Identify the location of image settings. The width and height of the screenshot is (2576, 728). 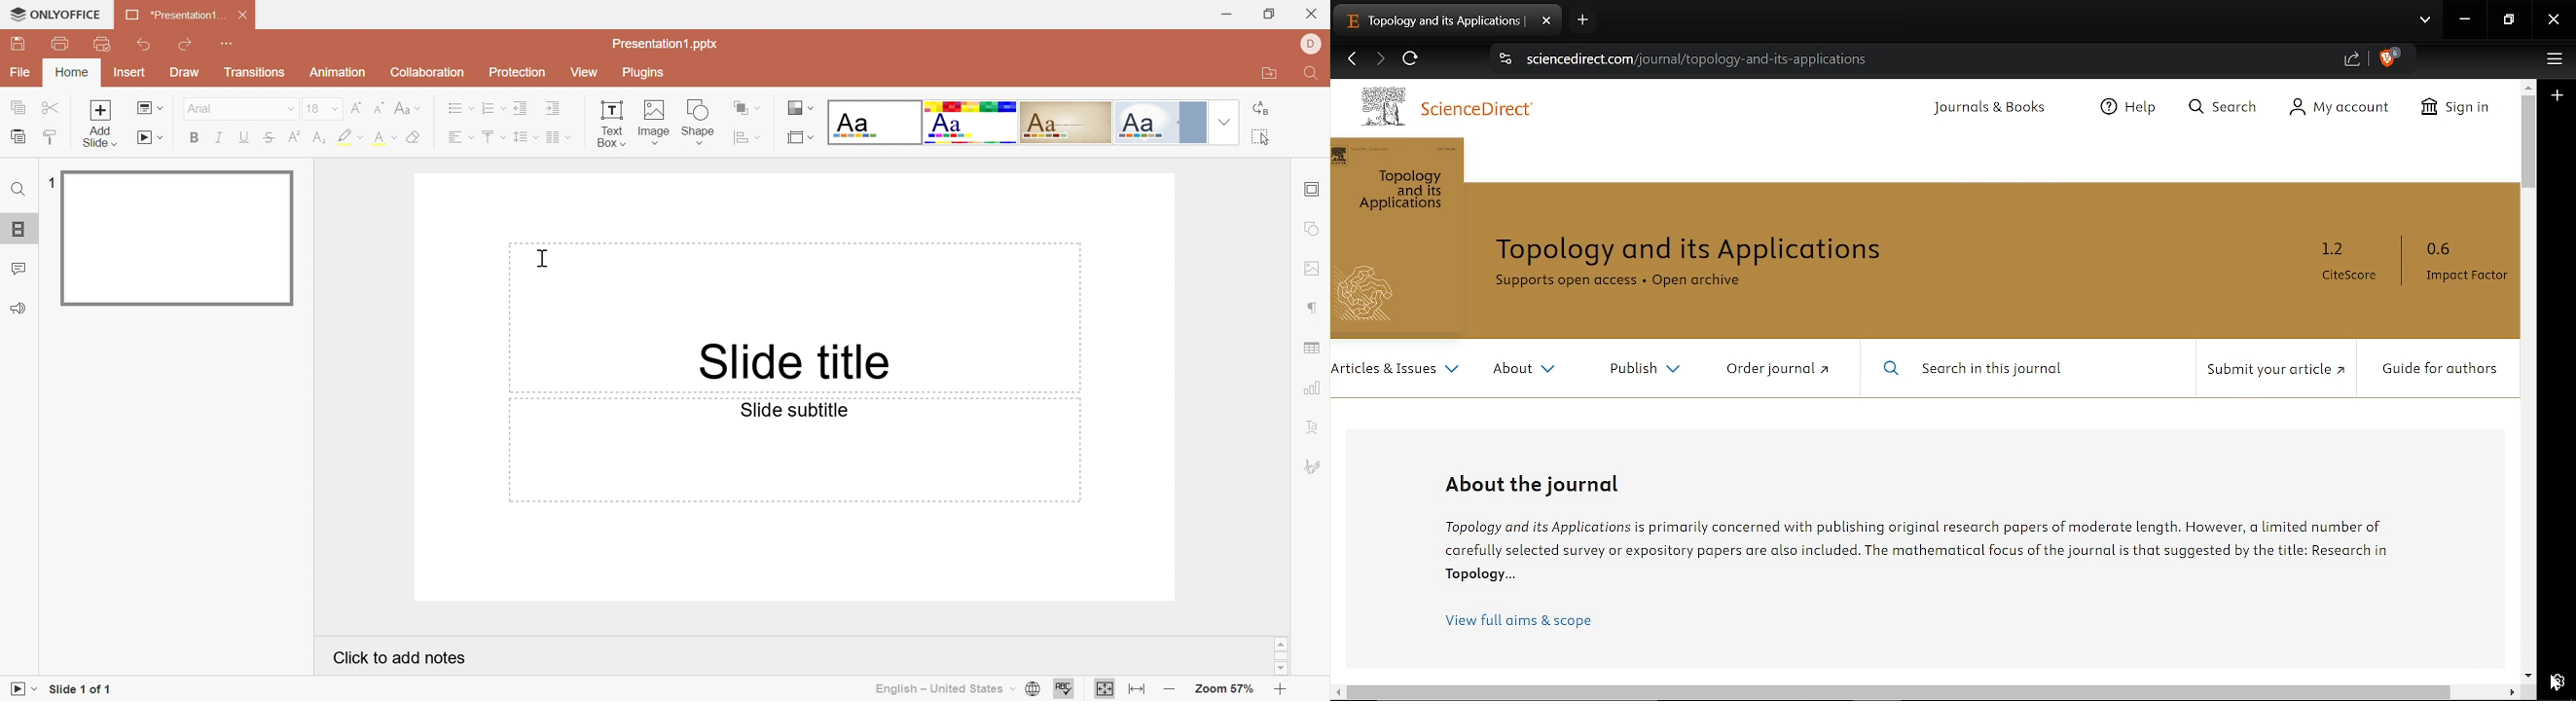
(1314, 266).